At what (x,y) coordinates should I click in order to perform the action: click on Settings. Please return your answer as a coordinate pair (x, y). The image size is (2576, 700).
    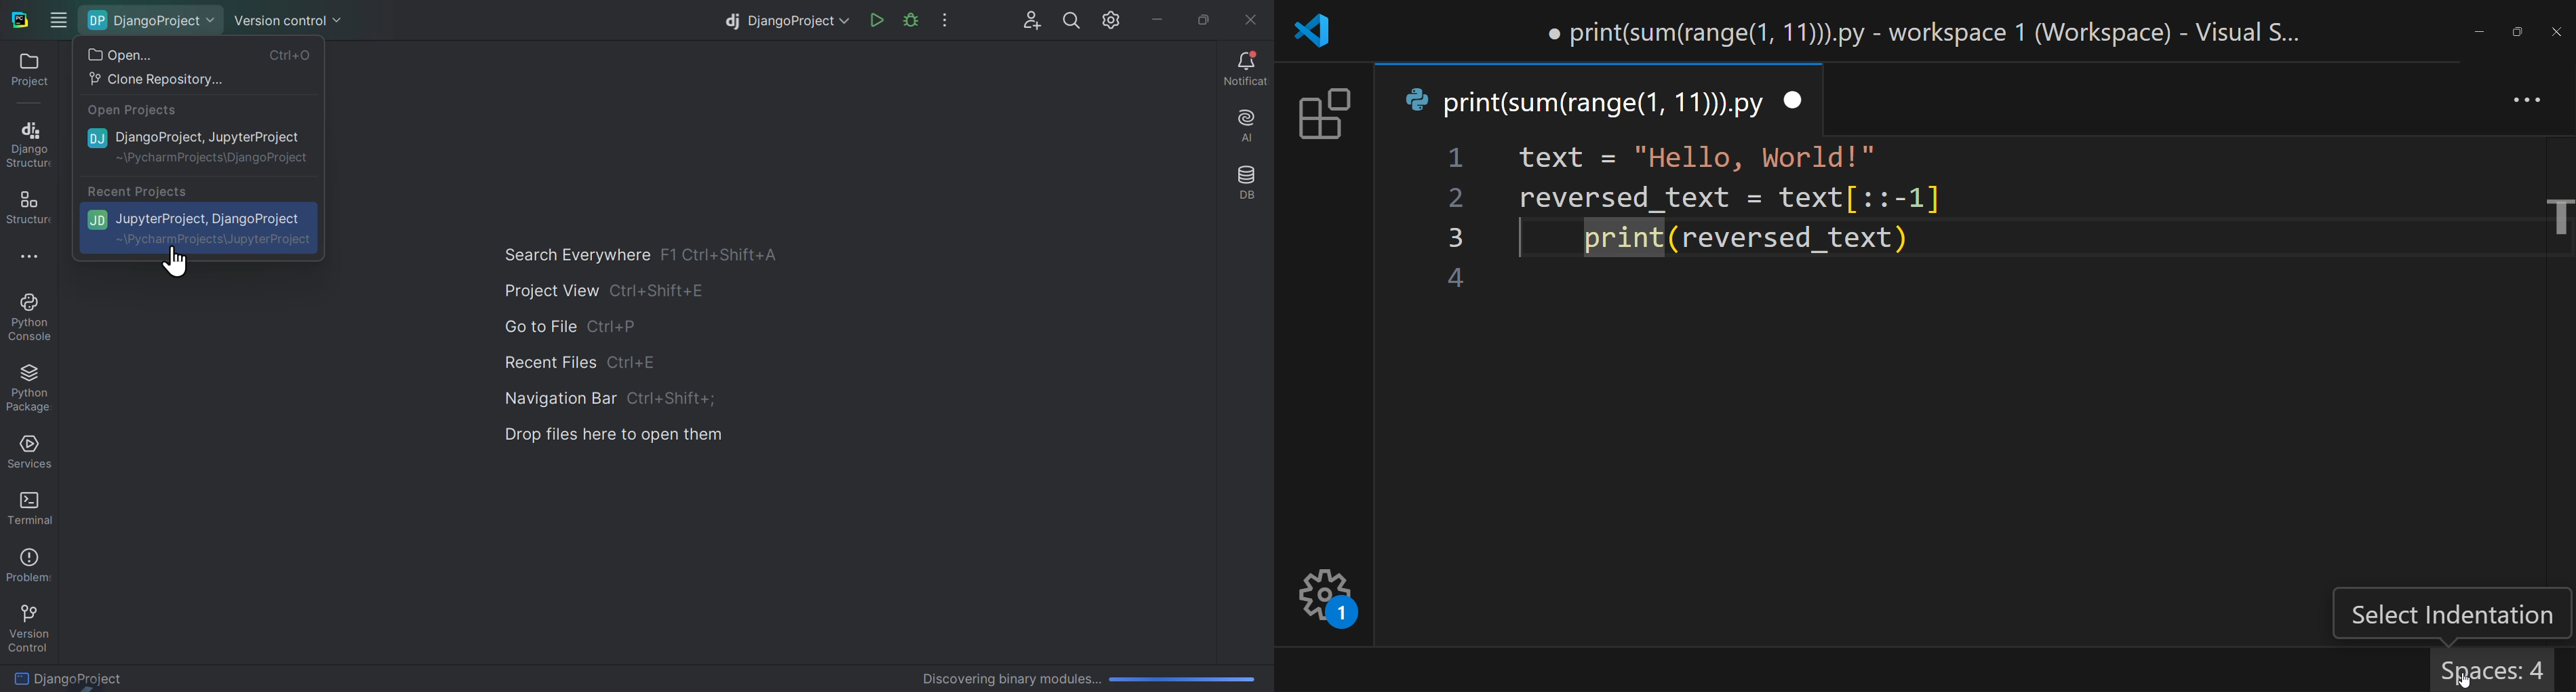
    Looking at the image, I should click on (1114, 21).